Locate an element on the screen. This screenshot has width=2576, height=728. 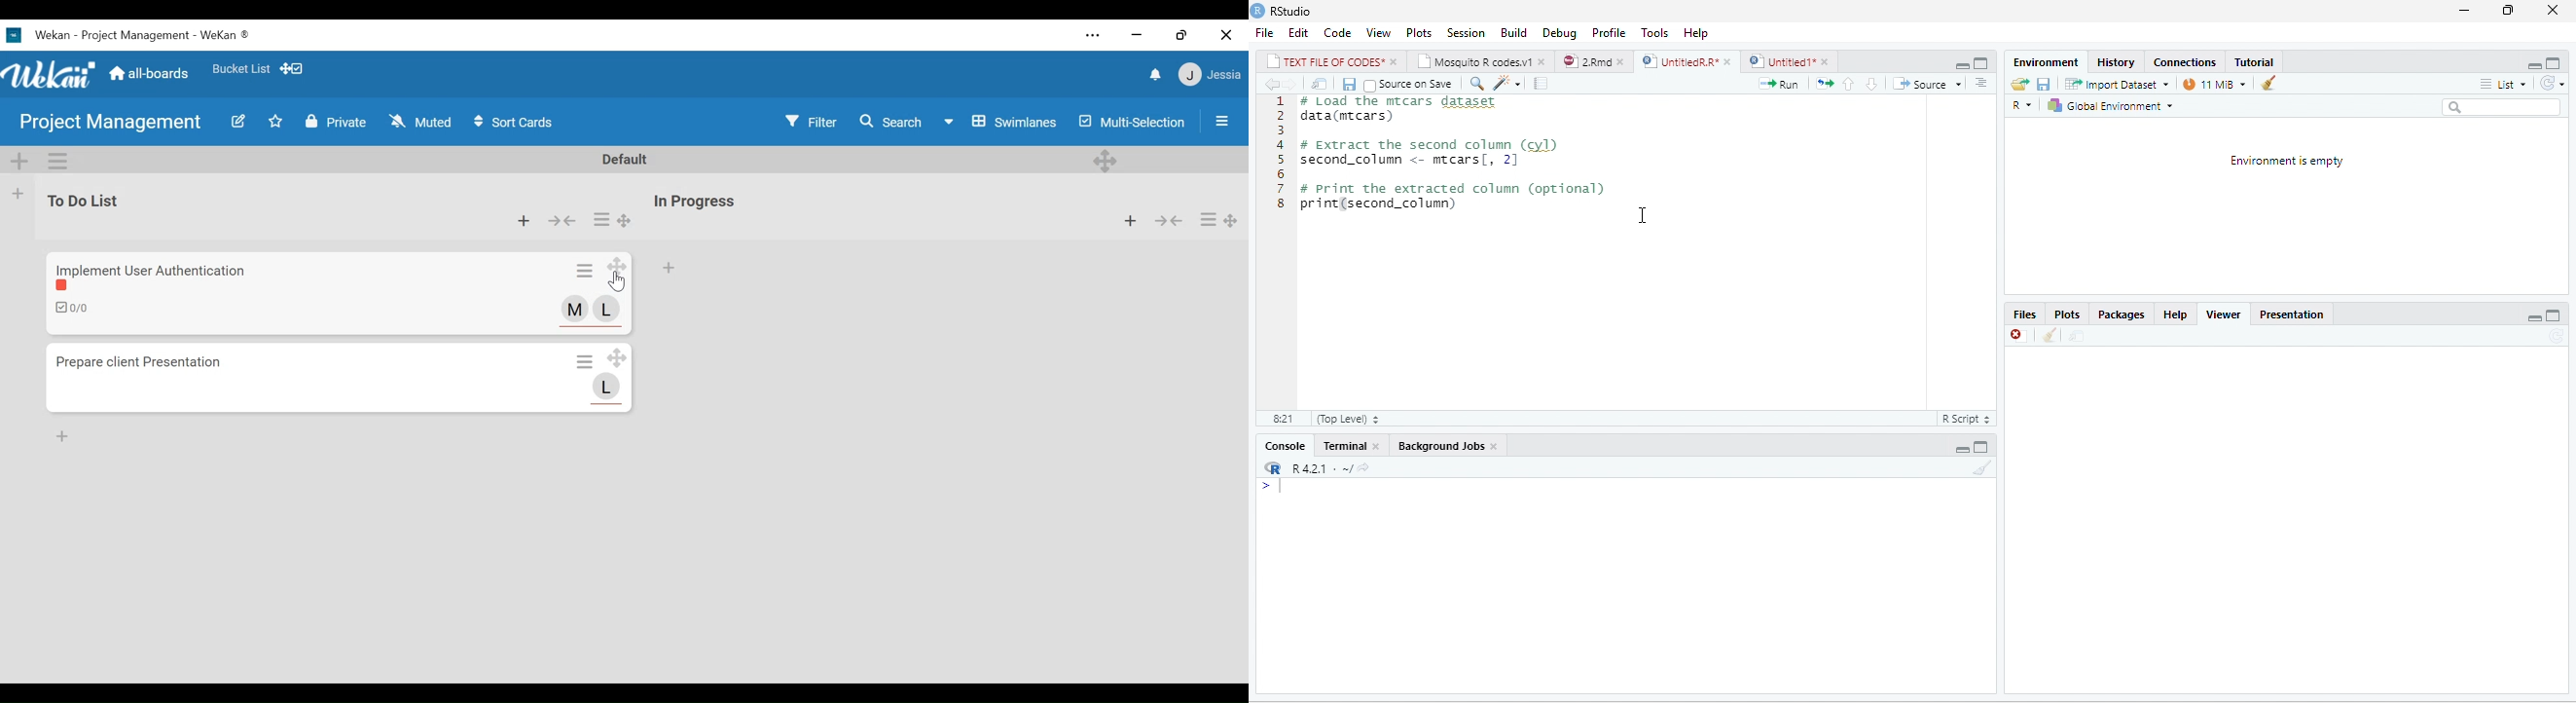
1 is located at coordinates (1281, 101).